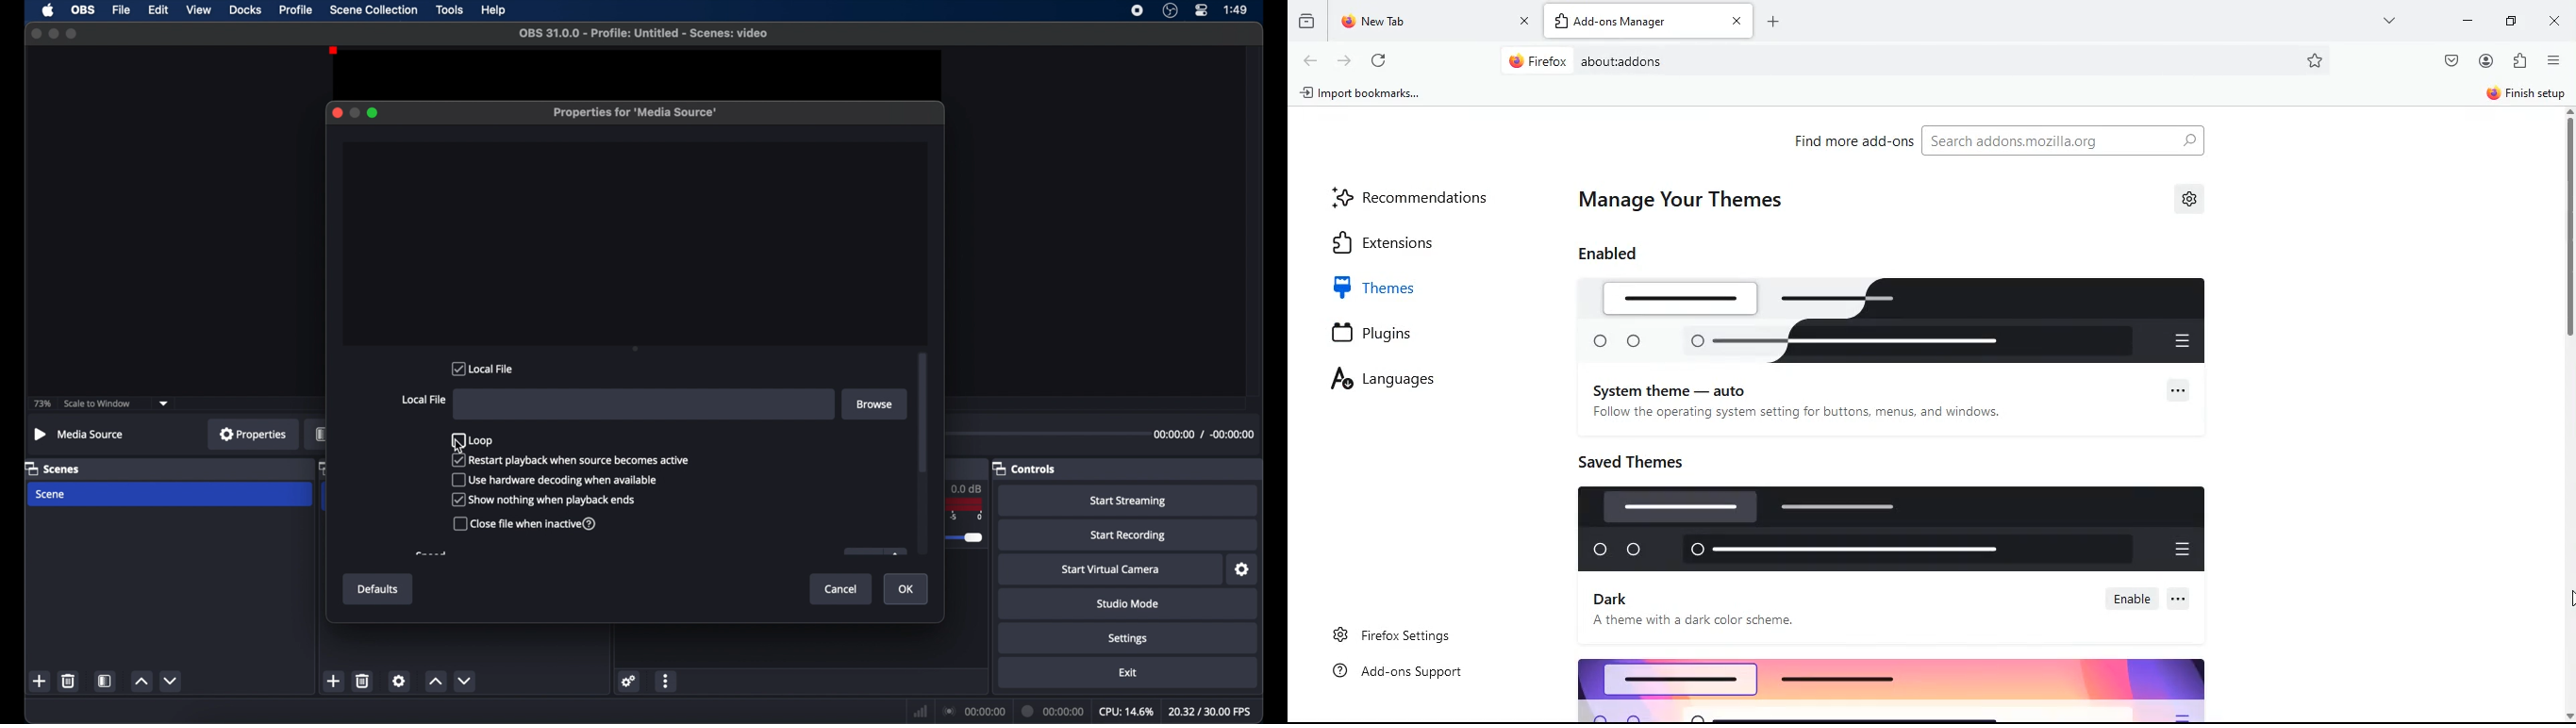 The height and width of the screenshot is (728, 2576). Describe the element at coordinates (2183, 599) in the screenshot. I see `more` at that location.